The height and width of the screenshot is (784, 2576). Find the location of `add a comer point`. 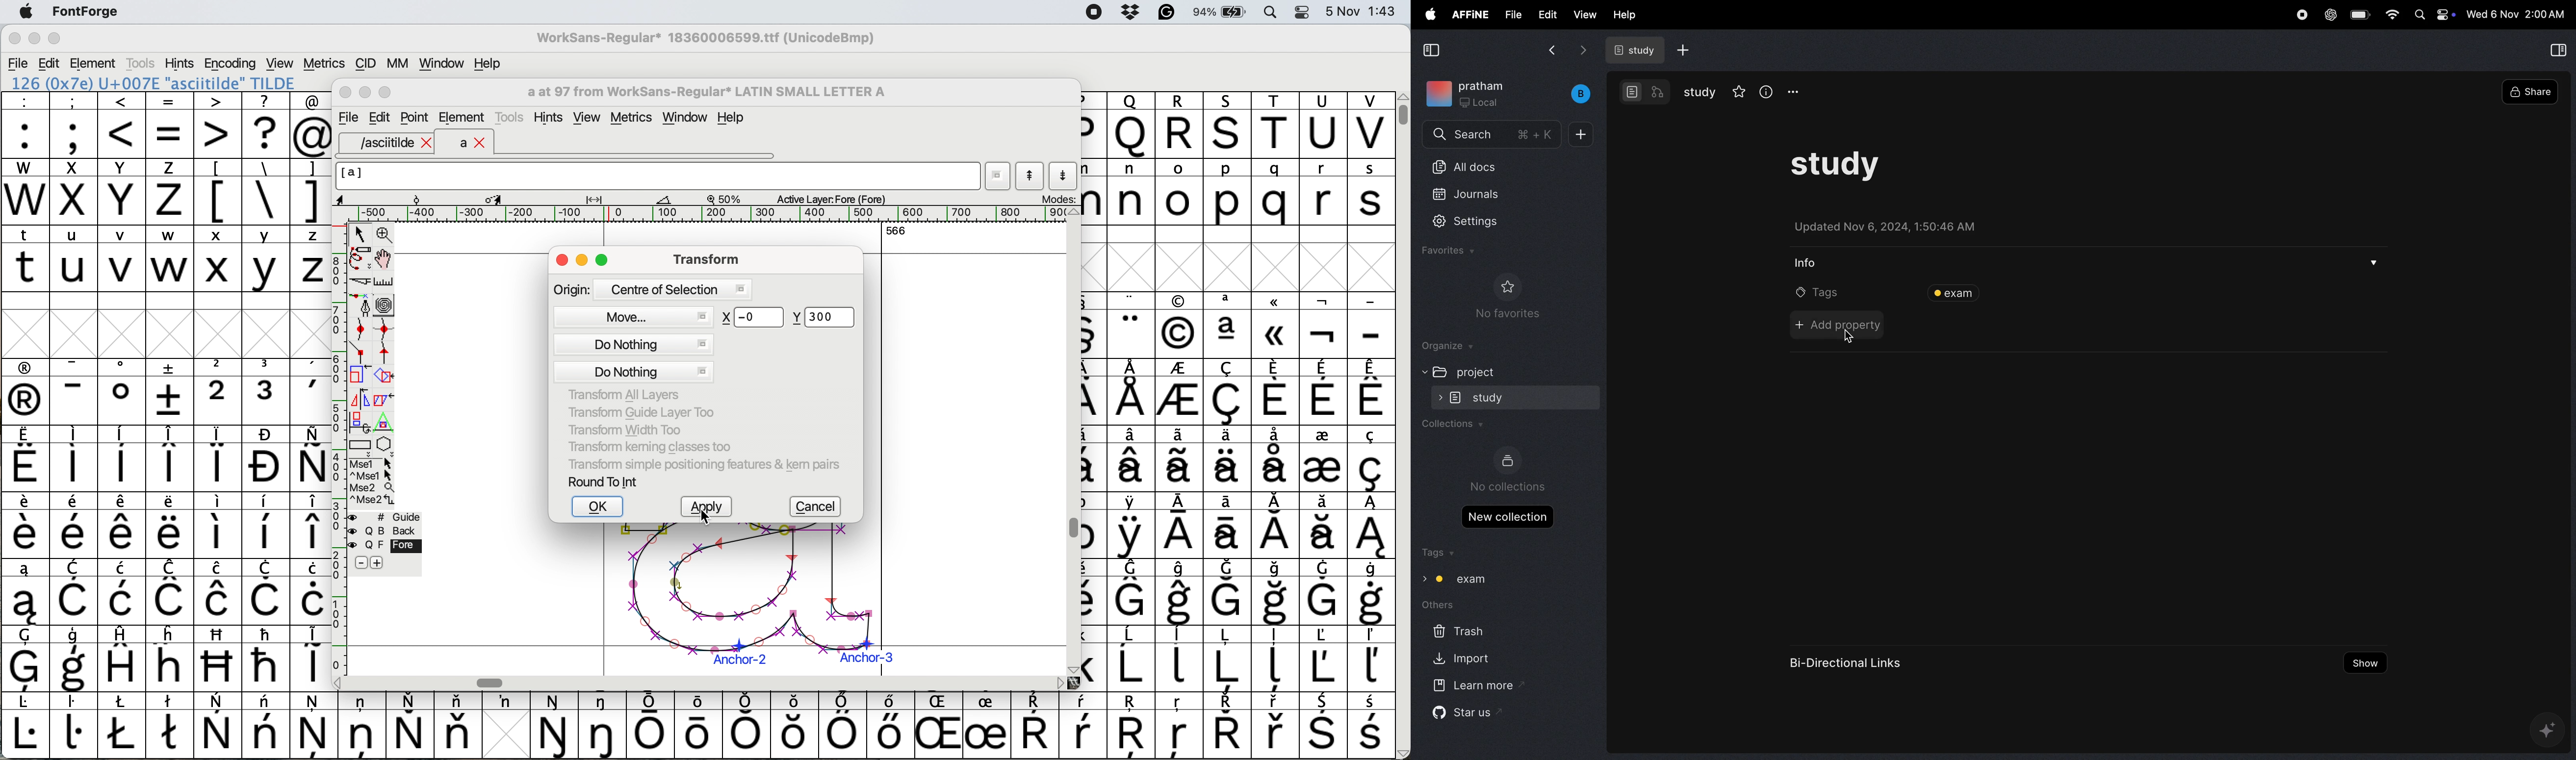

add a comer point is located at coordinates (361, 352).